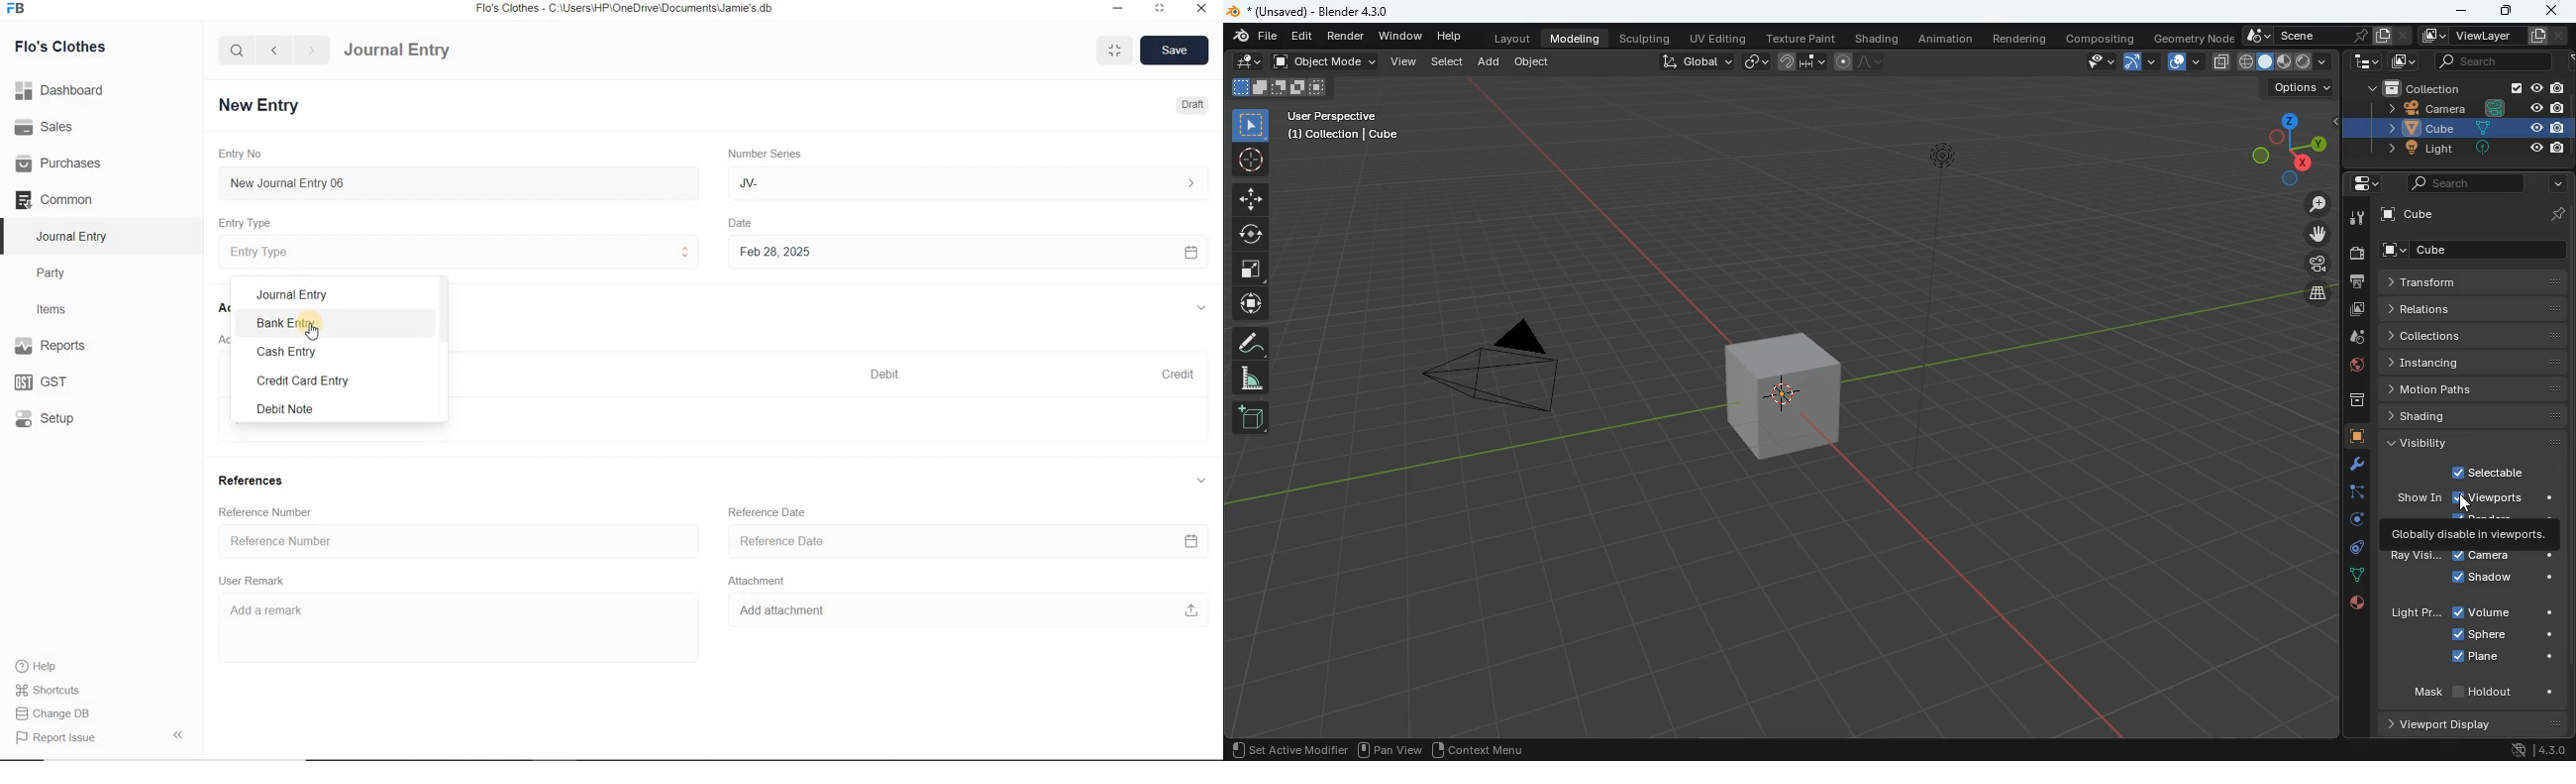 This screenshot has width=2576, height=784. I want to click on help, so click(36, 666).